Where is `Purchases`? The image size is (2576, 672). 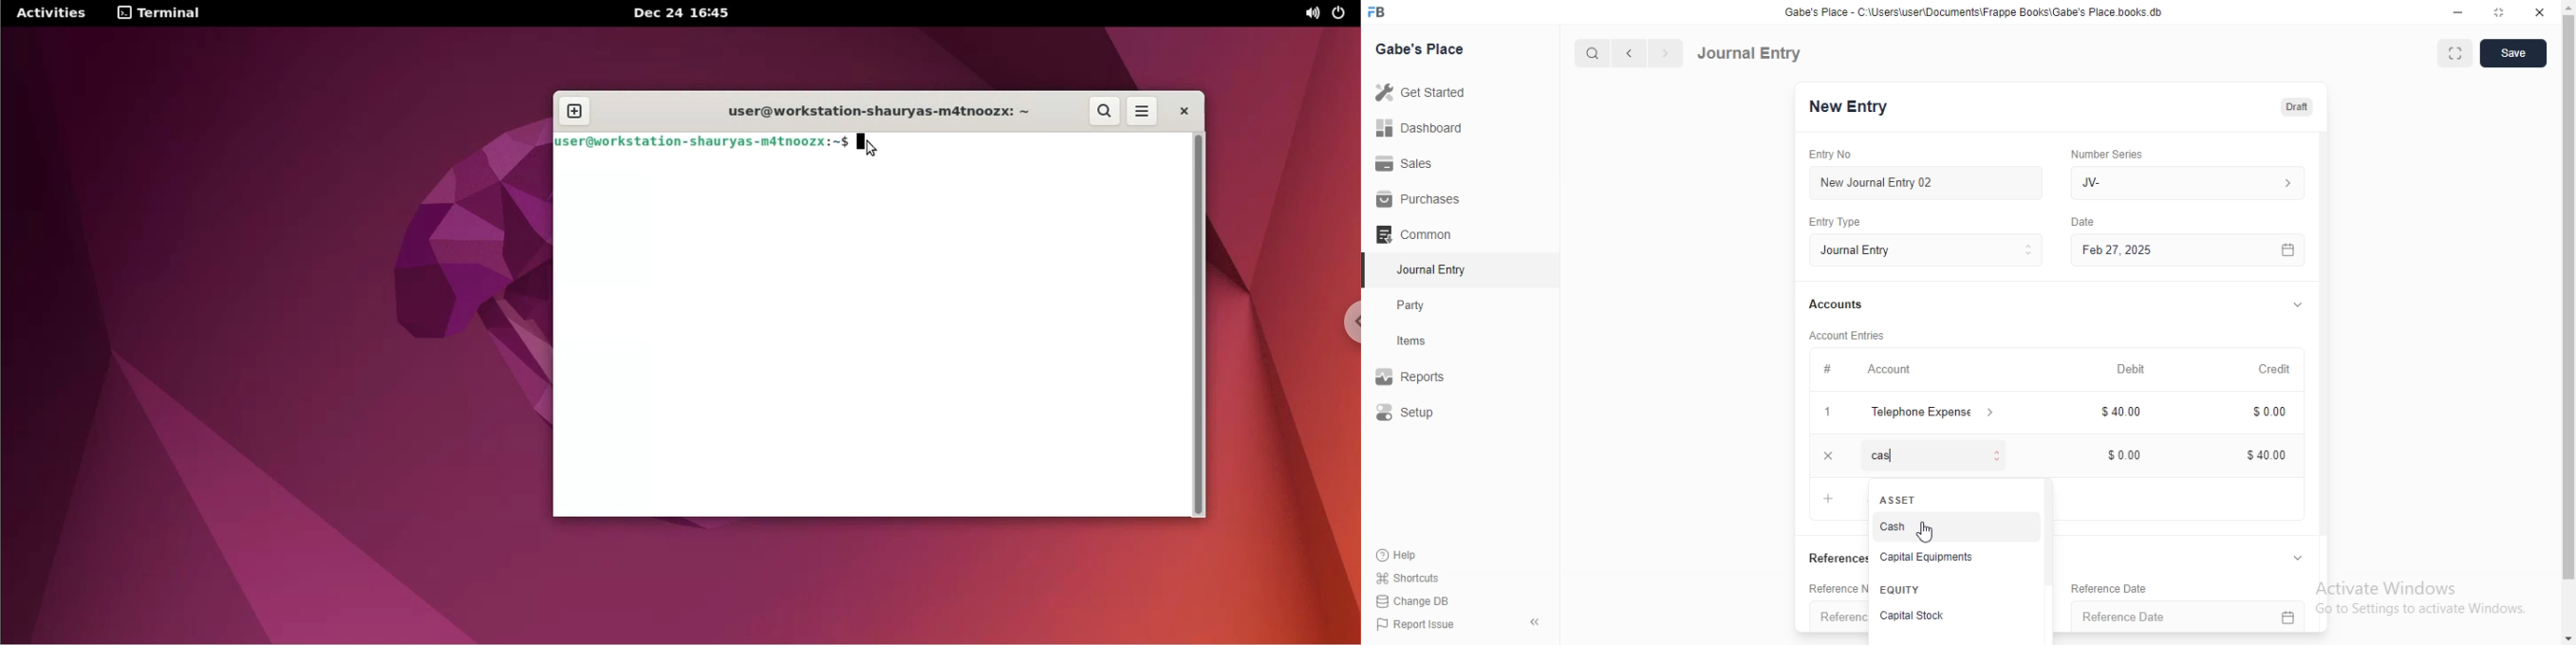
Purchases is located at coordinates (1414, 197).